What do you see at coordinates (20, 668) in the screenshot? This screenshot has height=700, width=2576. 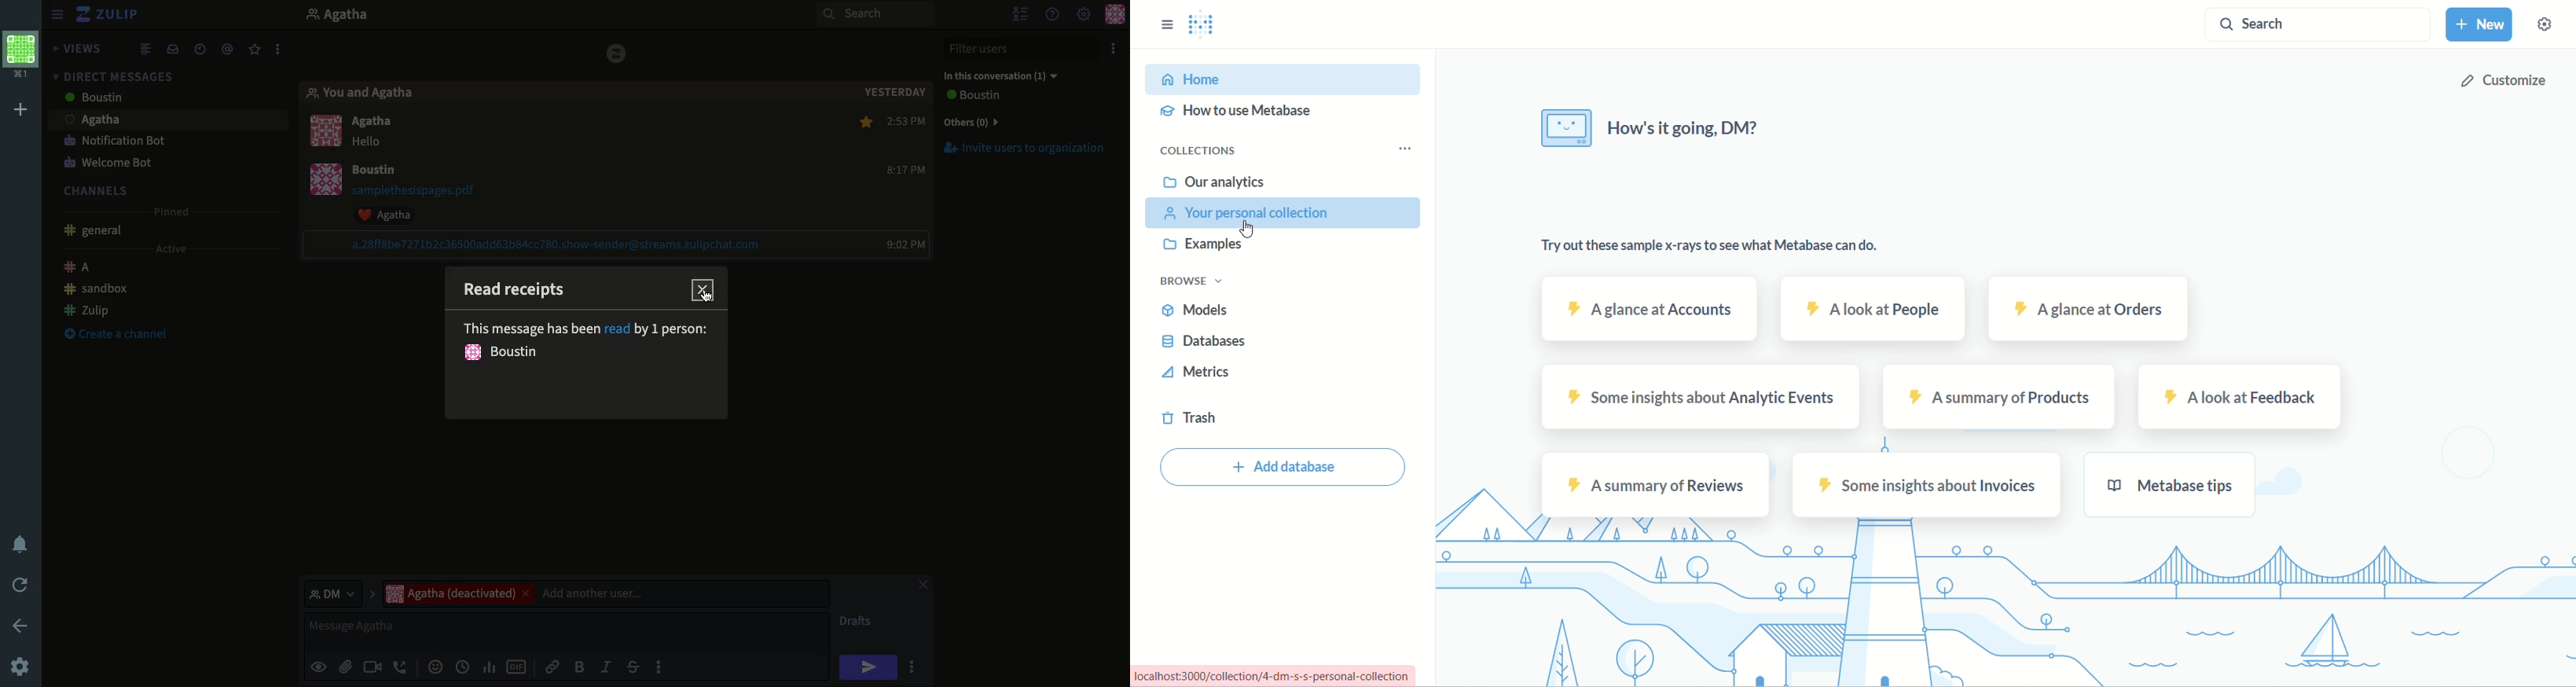 I see `Settings` at bounding box center [20, 668].